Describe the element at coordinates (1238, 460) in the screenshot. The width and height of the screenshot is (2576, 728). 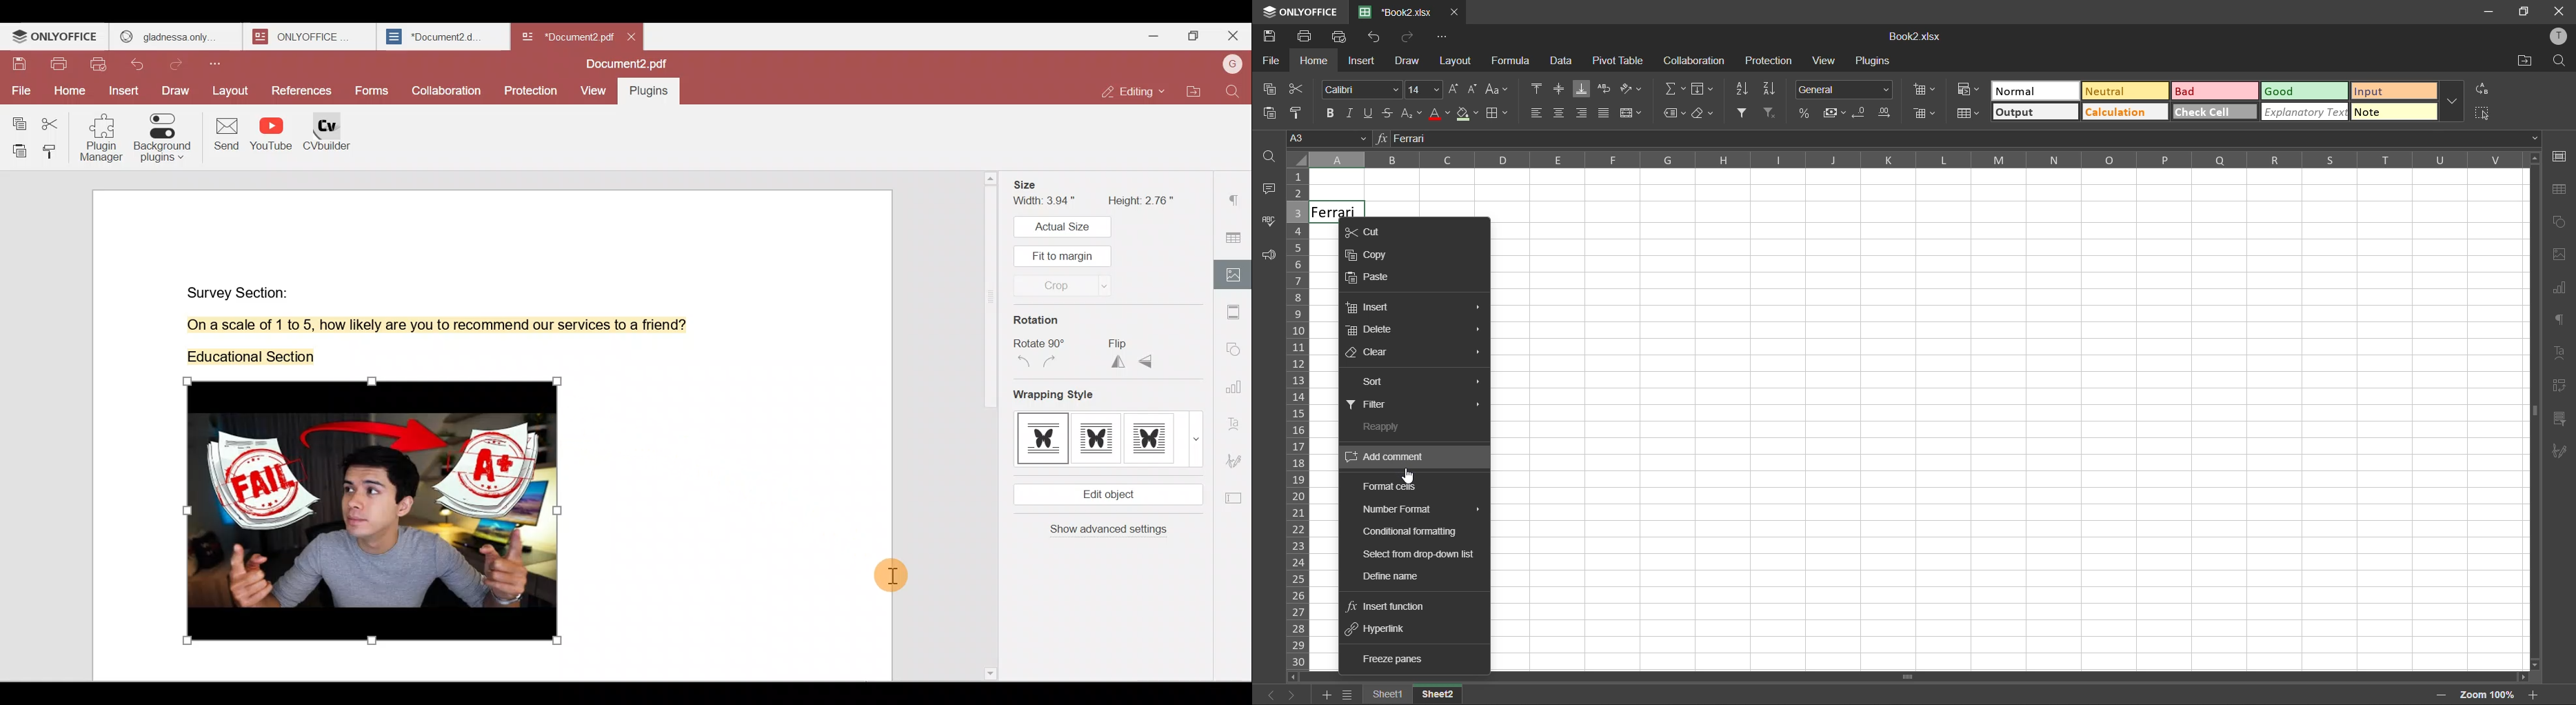
I see `Signature settings` at that location.